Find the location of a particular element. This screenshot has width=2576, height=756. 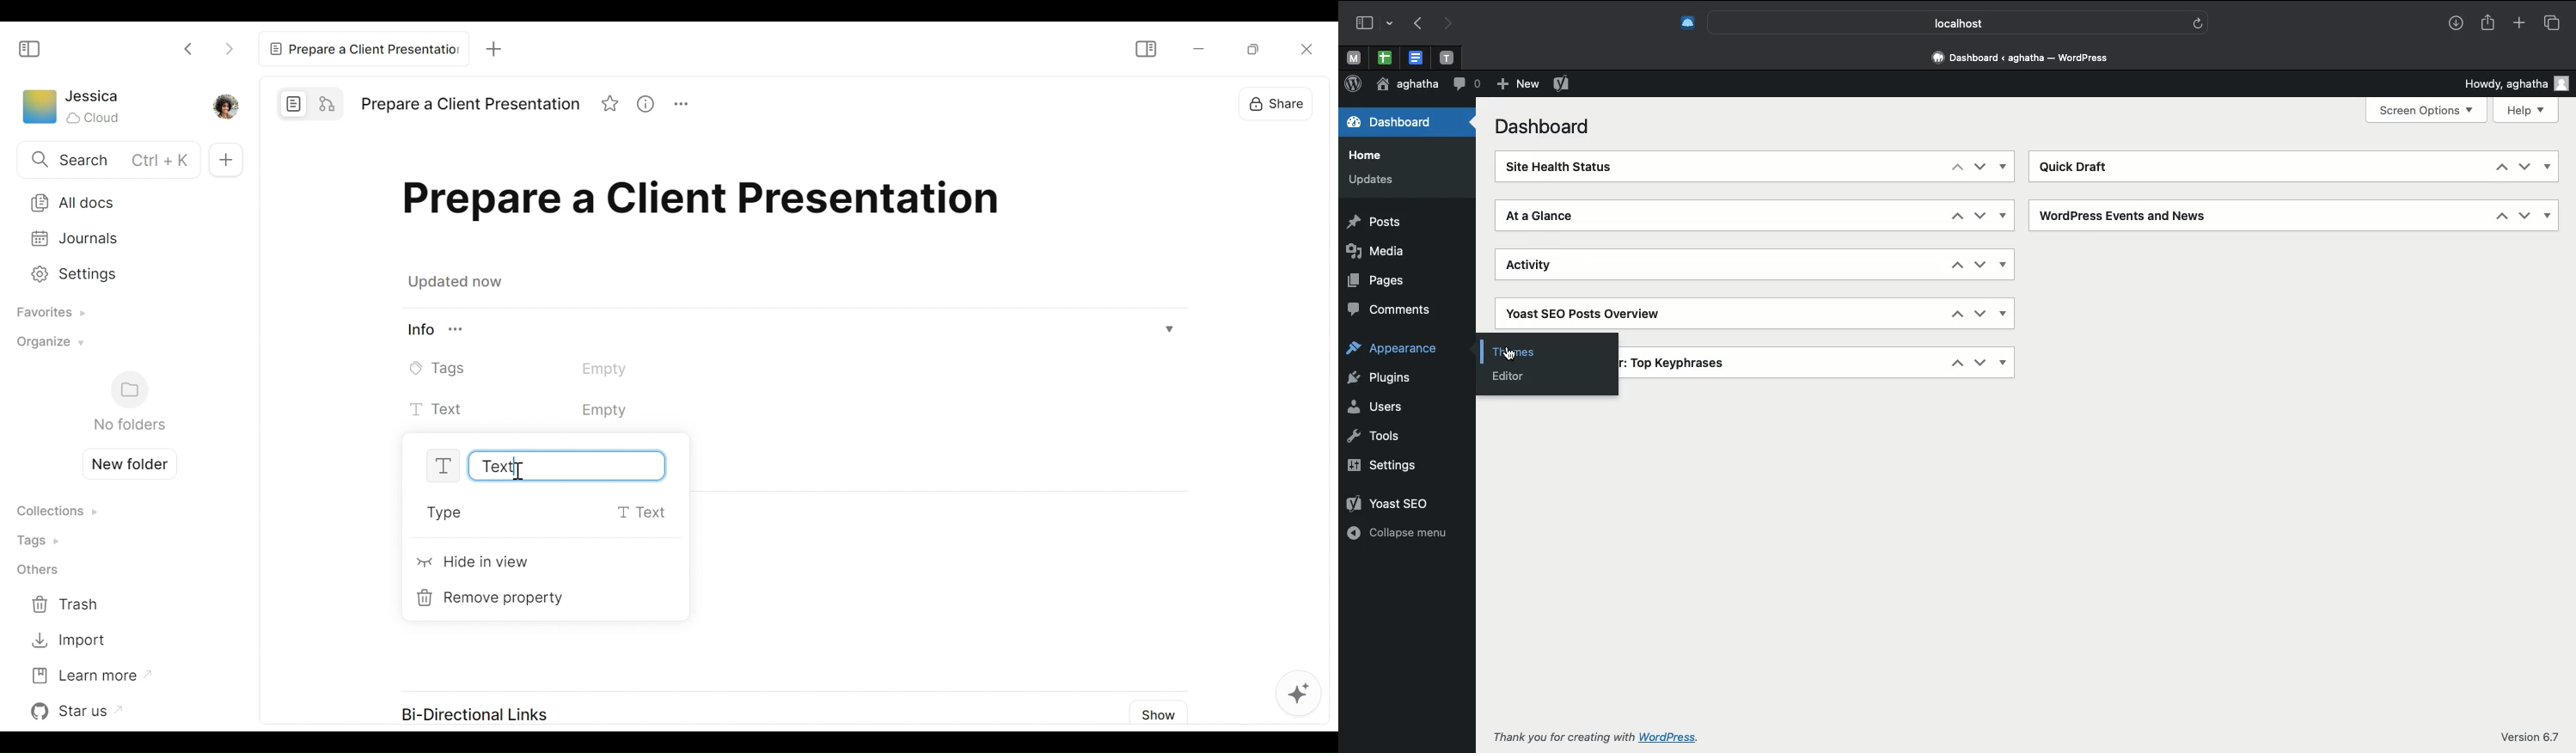

Show is located at coordinates (2548, 217).